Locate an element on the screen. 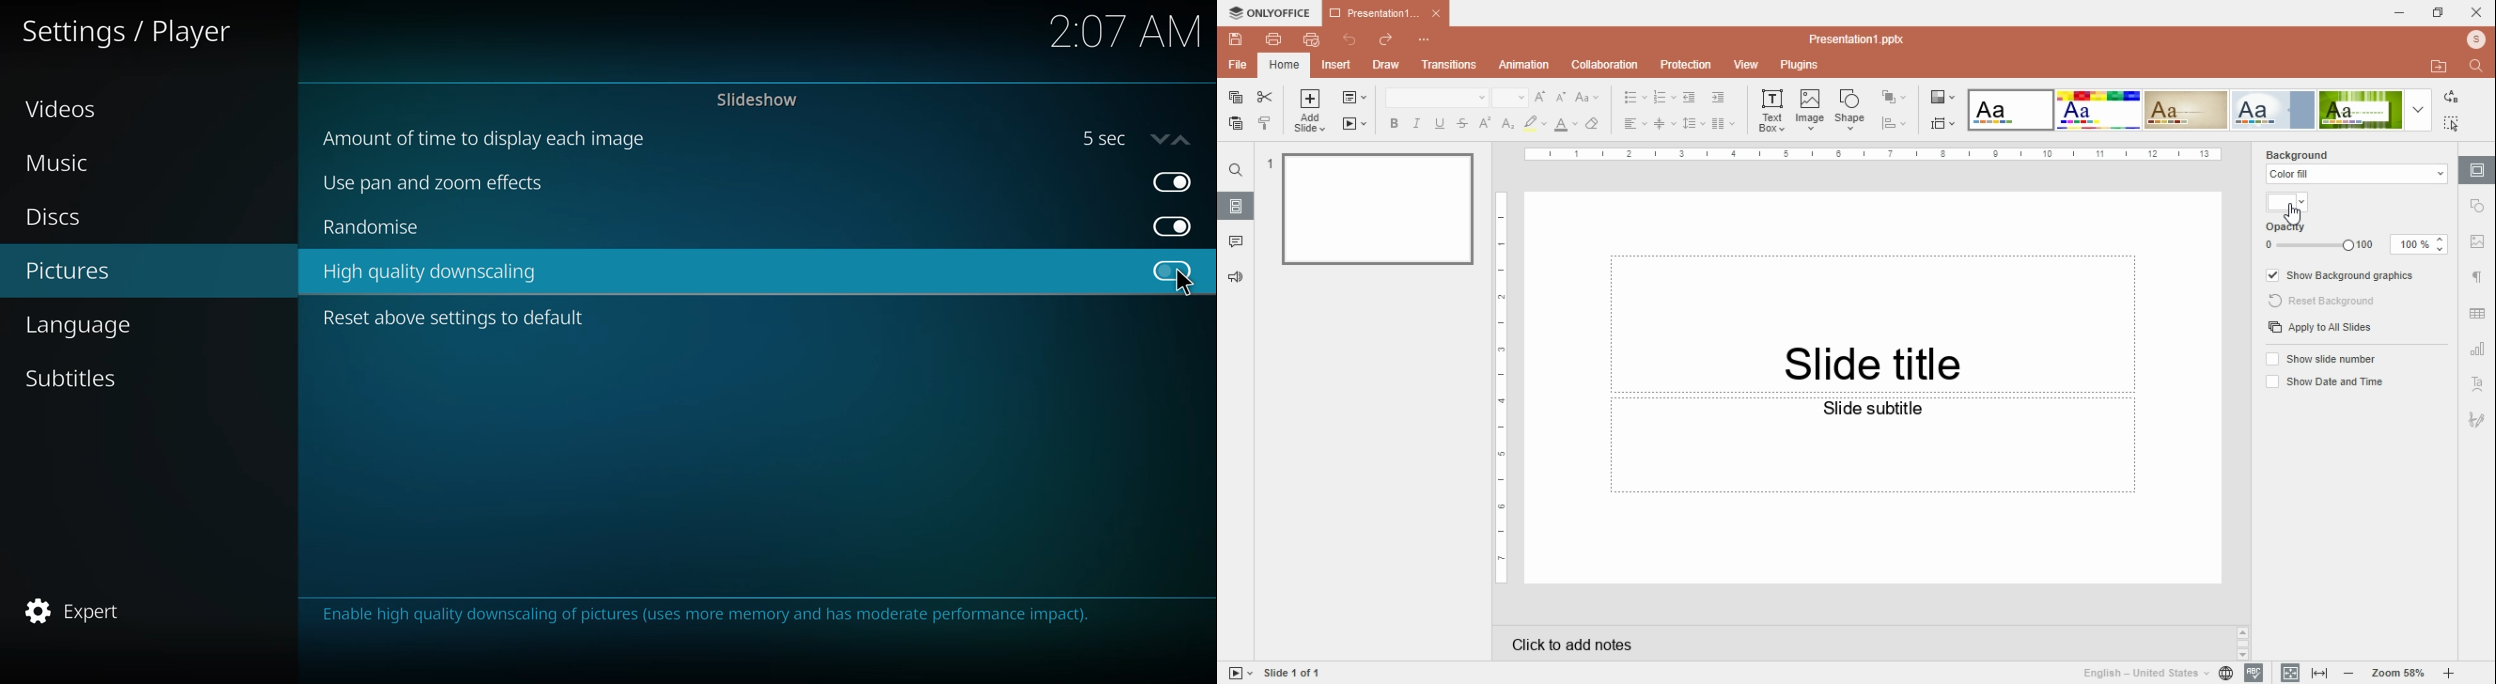 The height and width of the screenshot is (700, 2520). transitions is located at coordinates (1446, 65).